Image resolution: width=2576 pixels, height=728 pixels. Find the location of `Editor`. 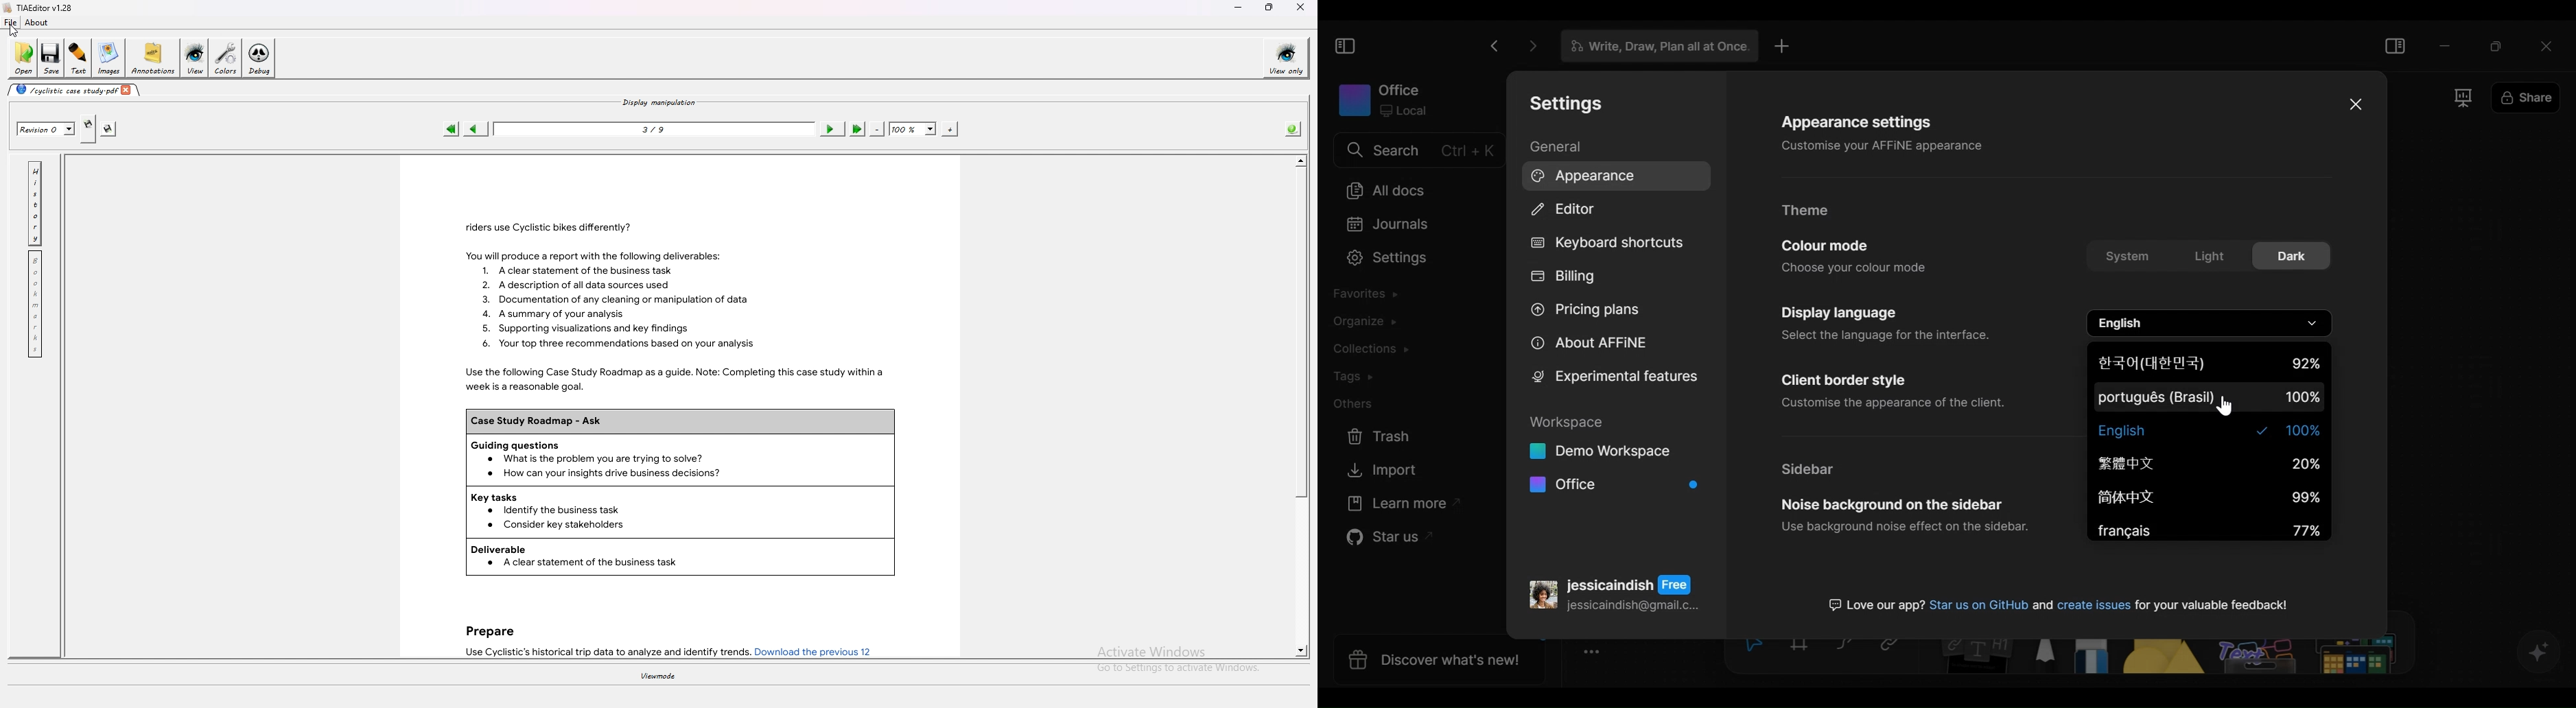

Editor is located at coordinates (1565, 210).